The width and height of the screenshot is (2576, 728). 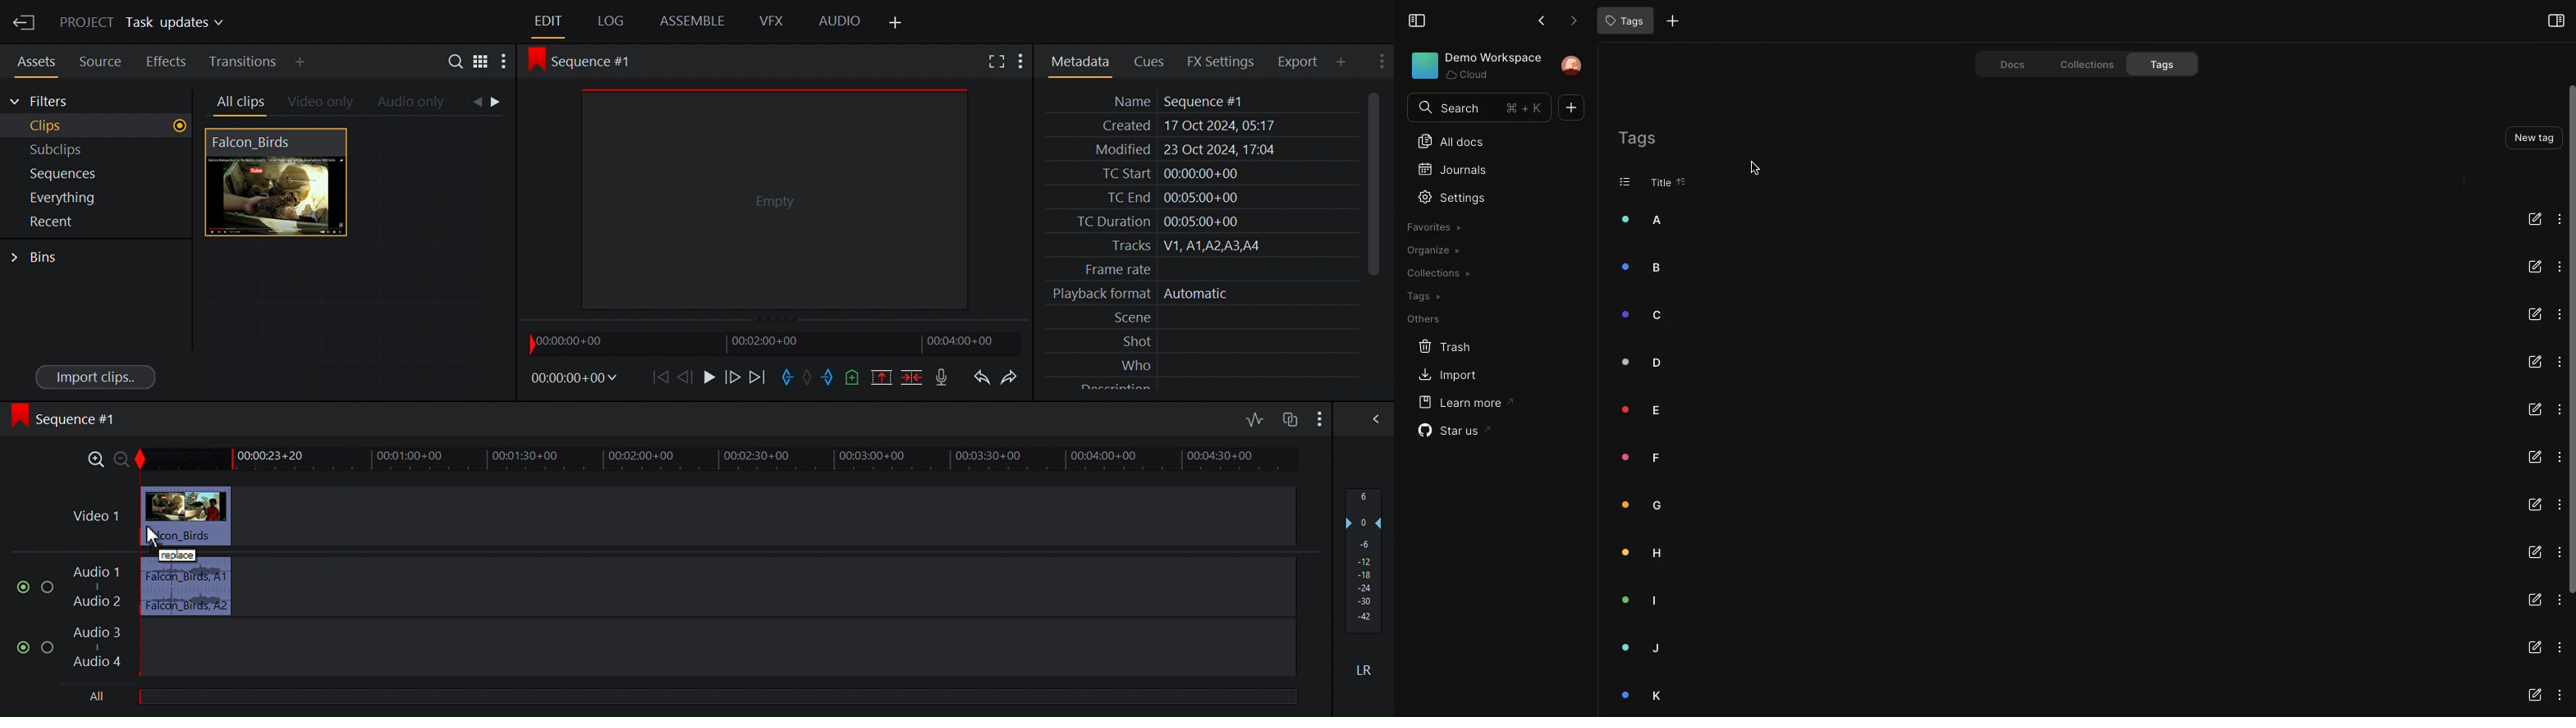 I want to click on Collections, so click(x=1437, y=273).